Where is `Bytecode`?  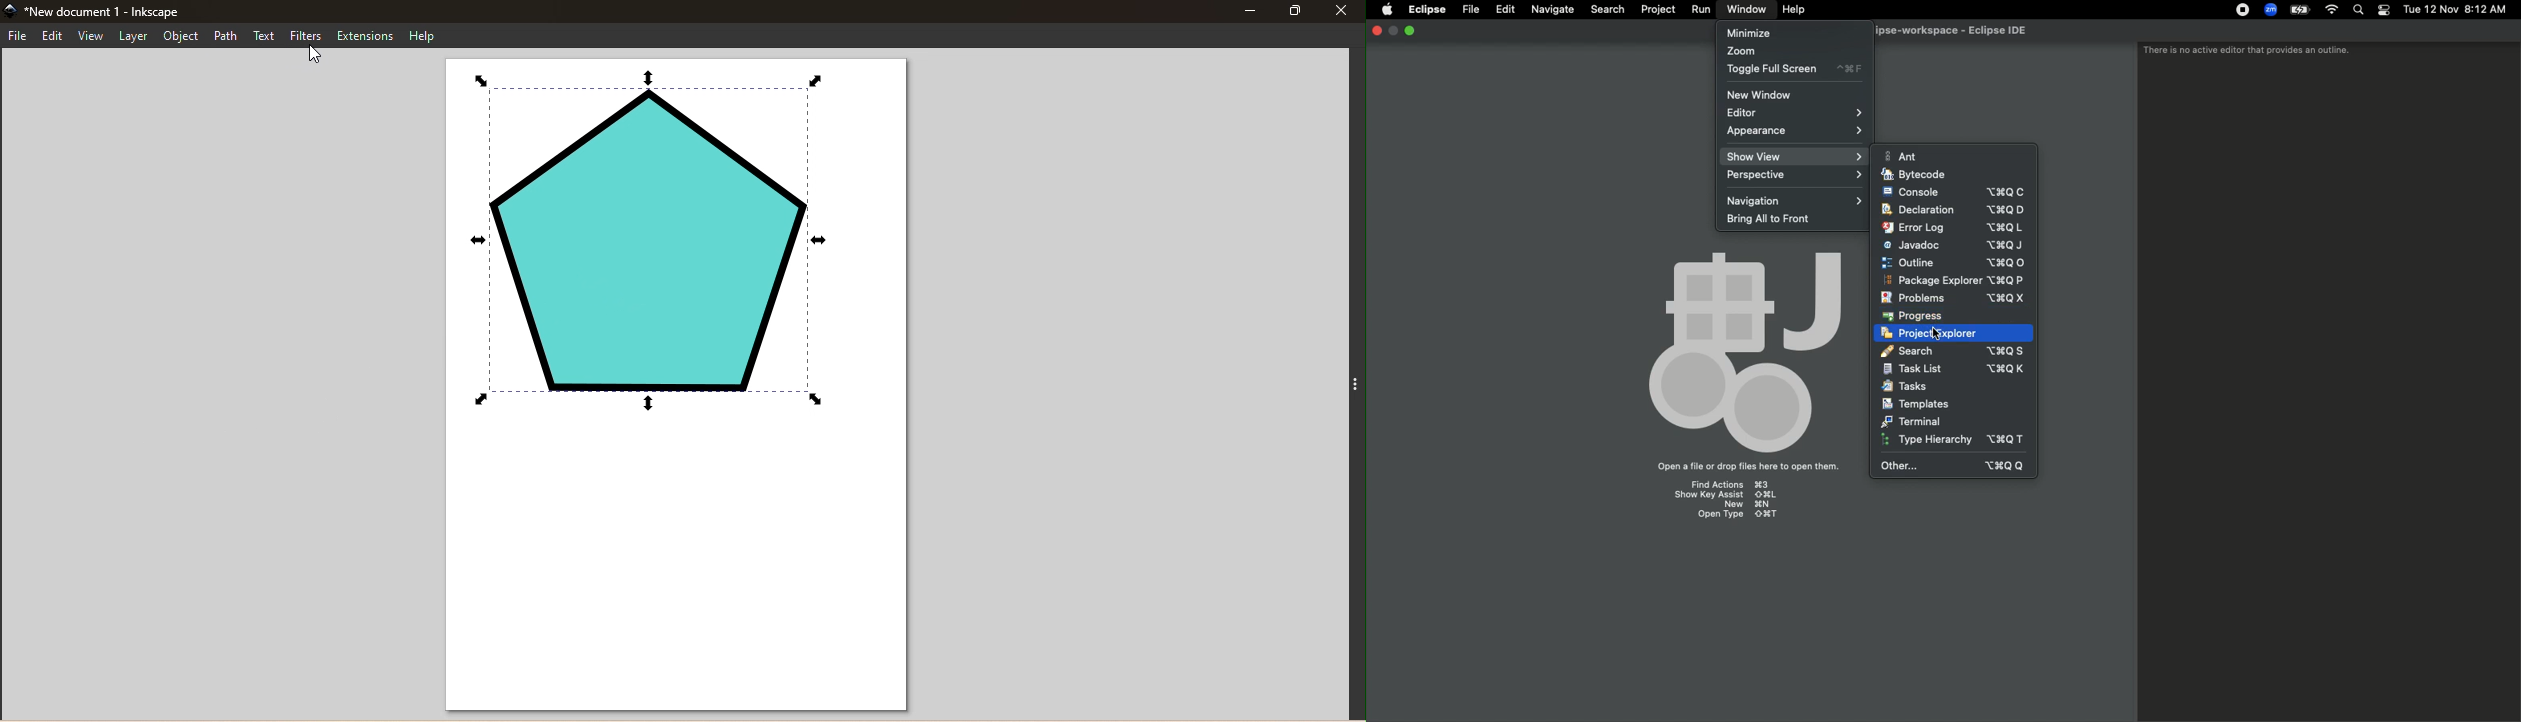 Bytecode is located at coordinates (1918, 172).